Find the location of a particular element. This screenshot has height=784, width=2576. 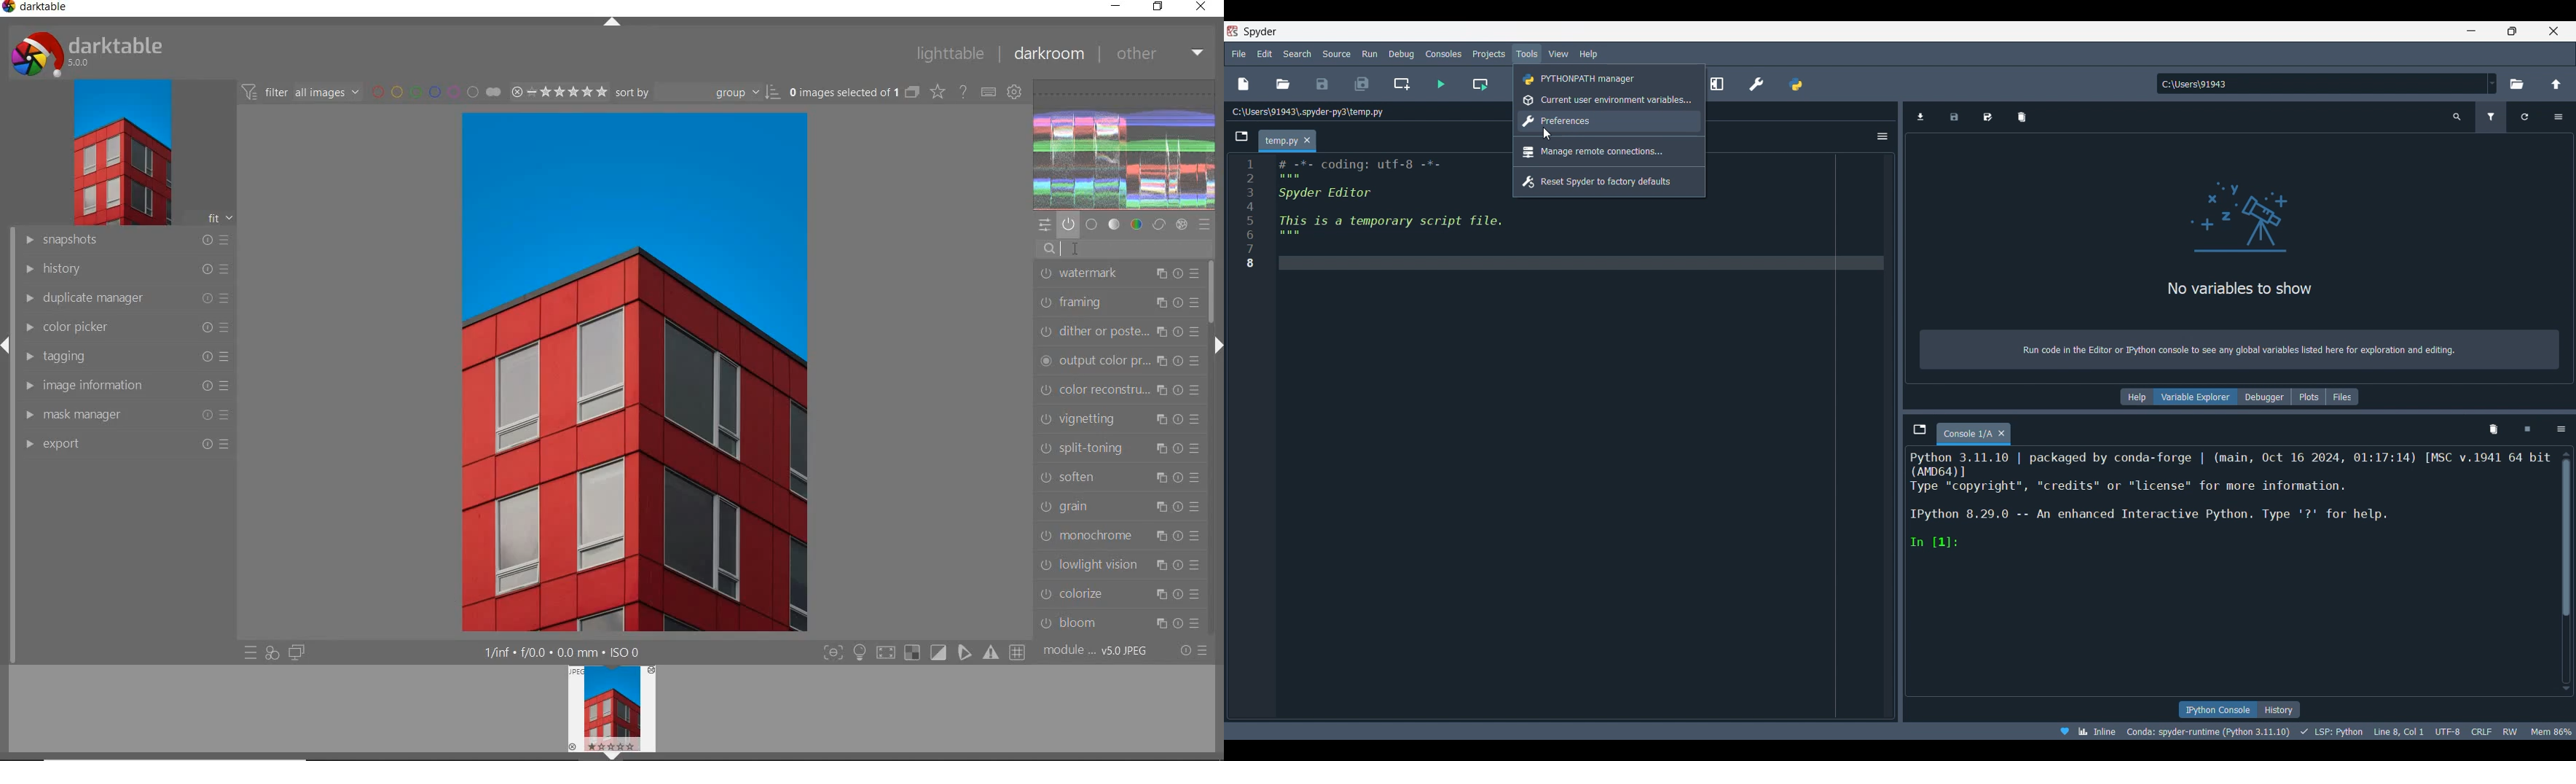

Remove all variables is located at coordinates (2022, 117).